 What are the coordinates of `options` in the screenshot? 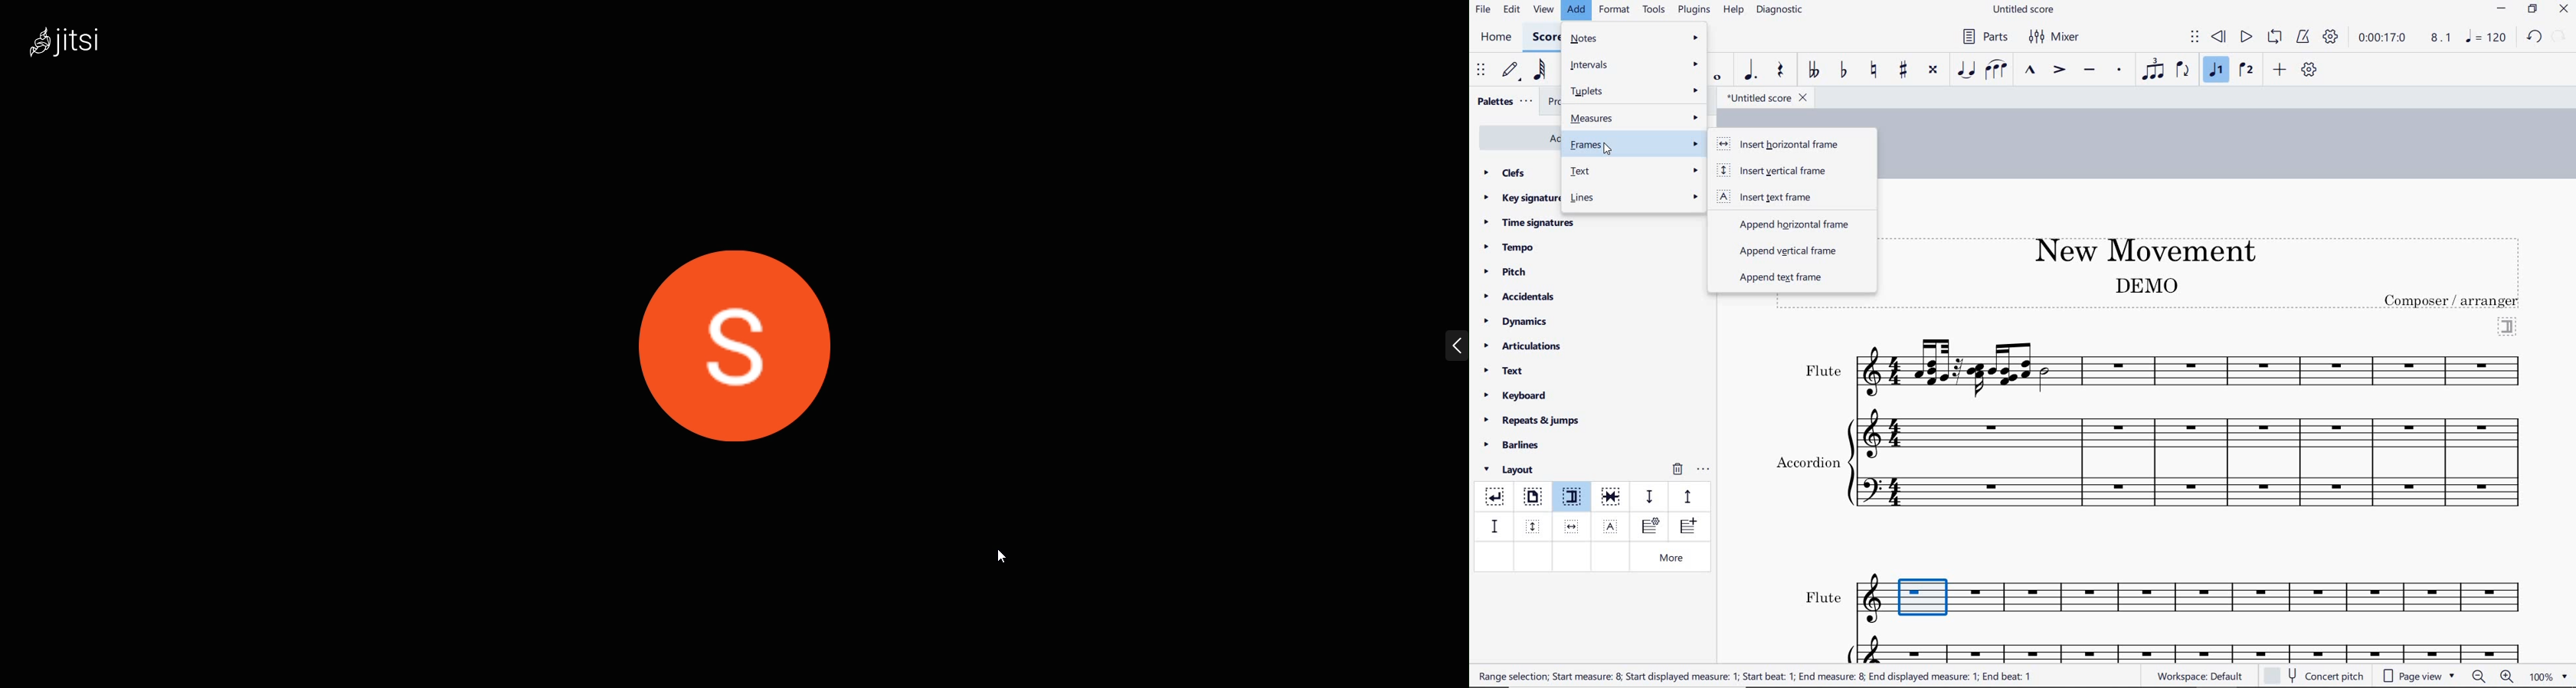 It's located at (1703, 467).